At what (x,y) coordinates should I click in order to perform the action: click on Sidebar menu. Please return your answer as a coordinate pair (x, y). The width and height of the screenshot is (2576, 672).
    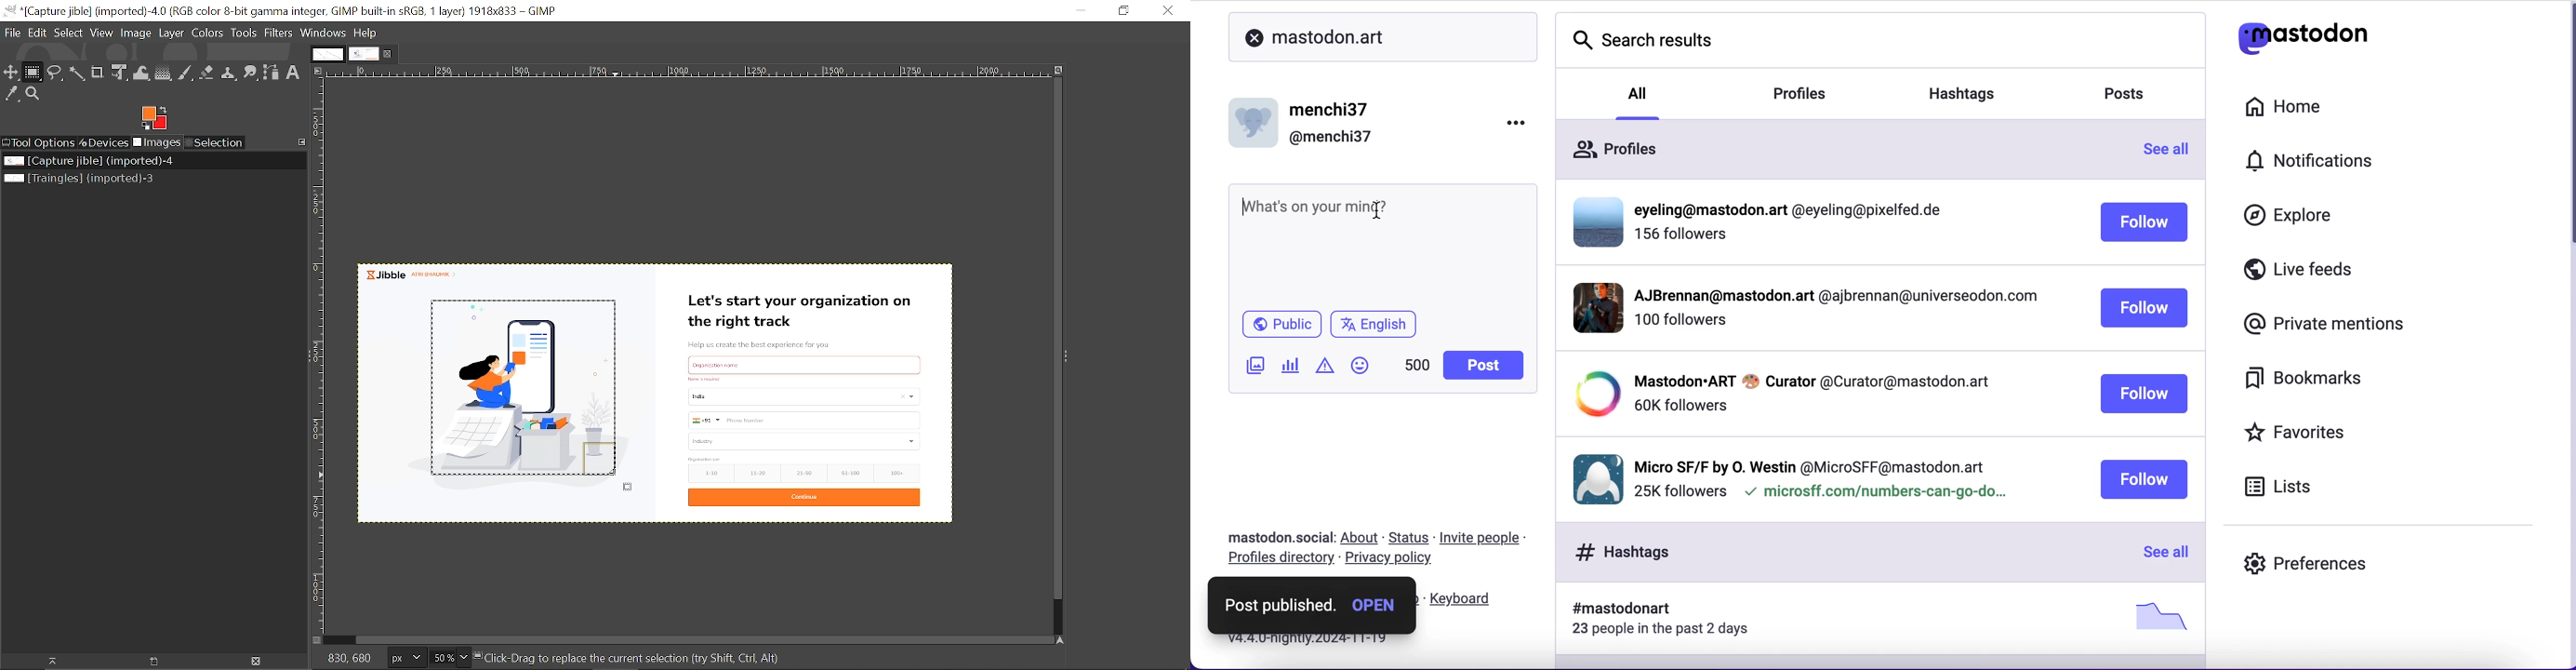
    Looking at the image, I should click on (304, 359).